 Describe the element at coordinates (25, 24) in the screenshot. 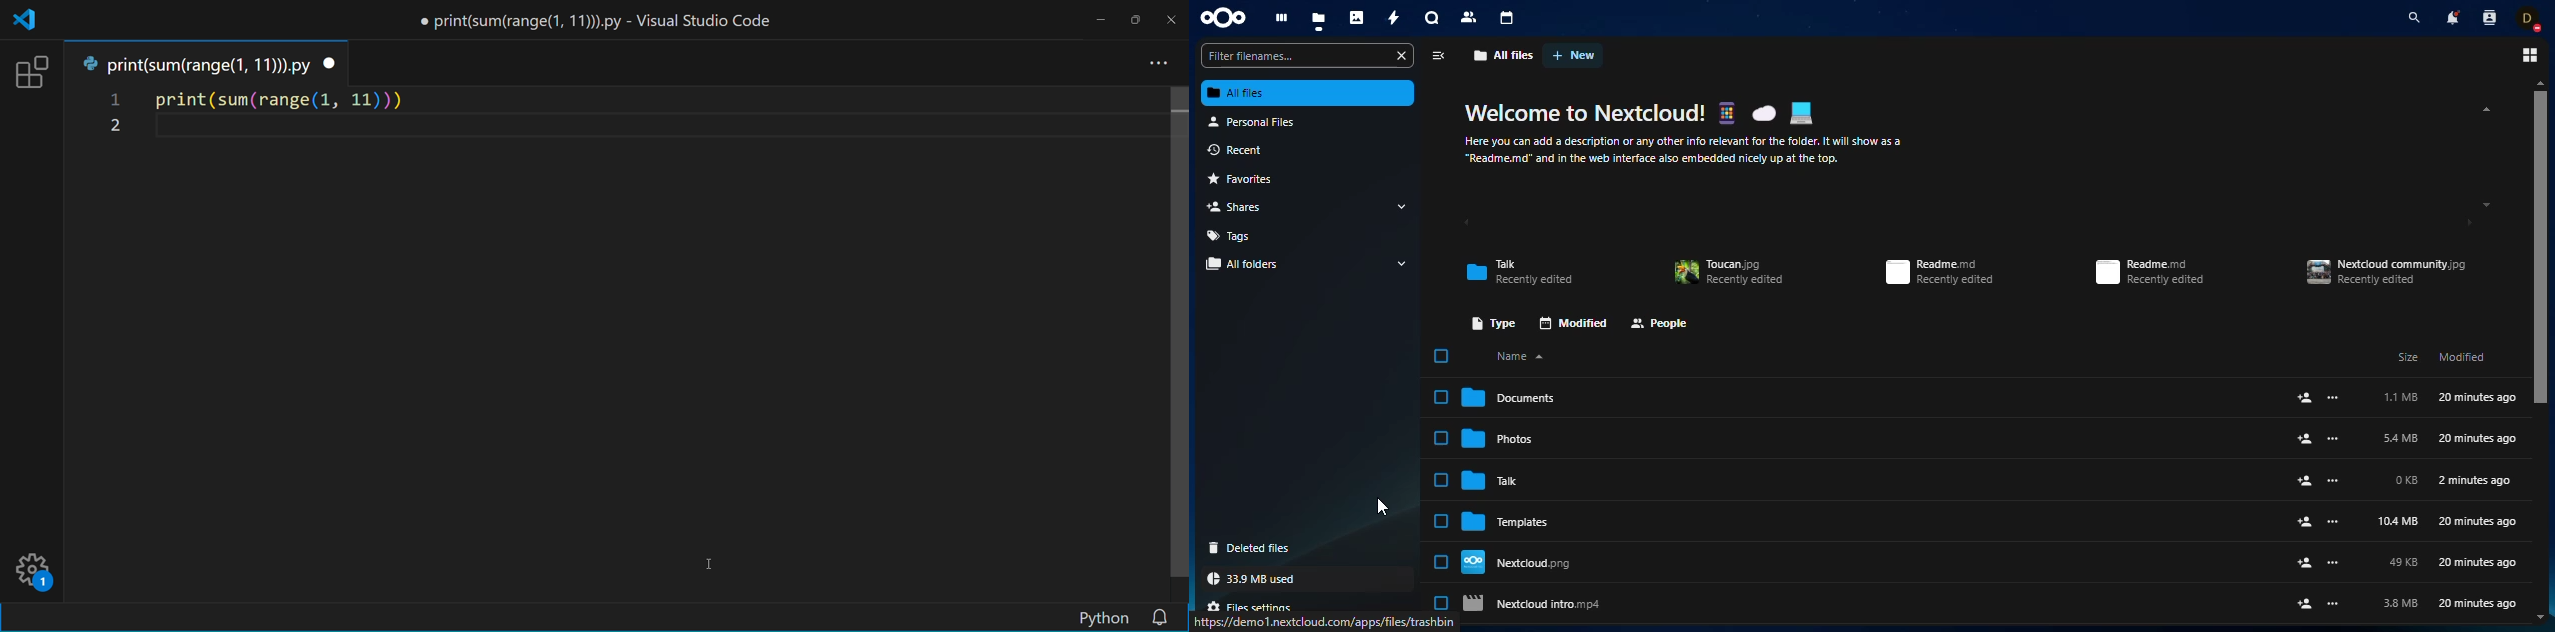

I see `VSCode logo` at that location.